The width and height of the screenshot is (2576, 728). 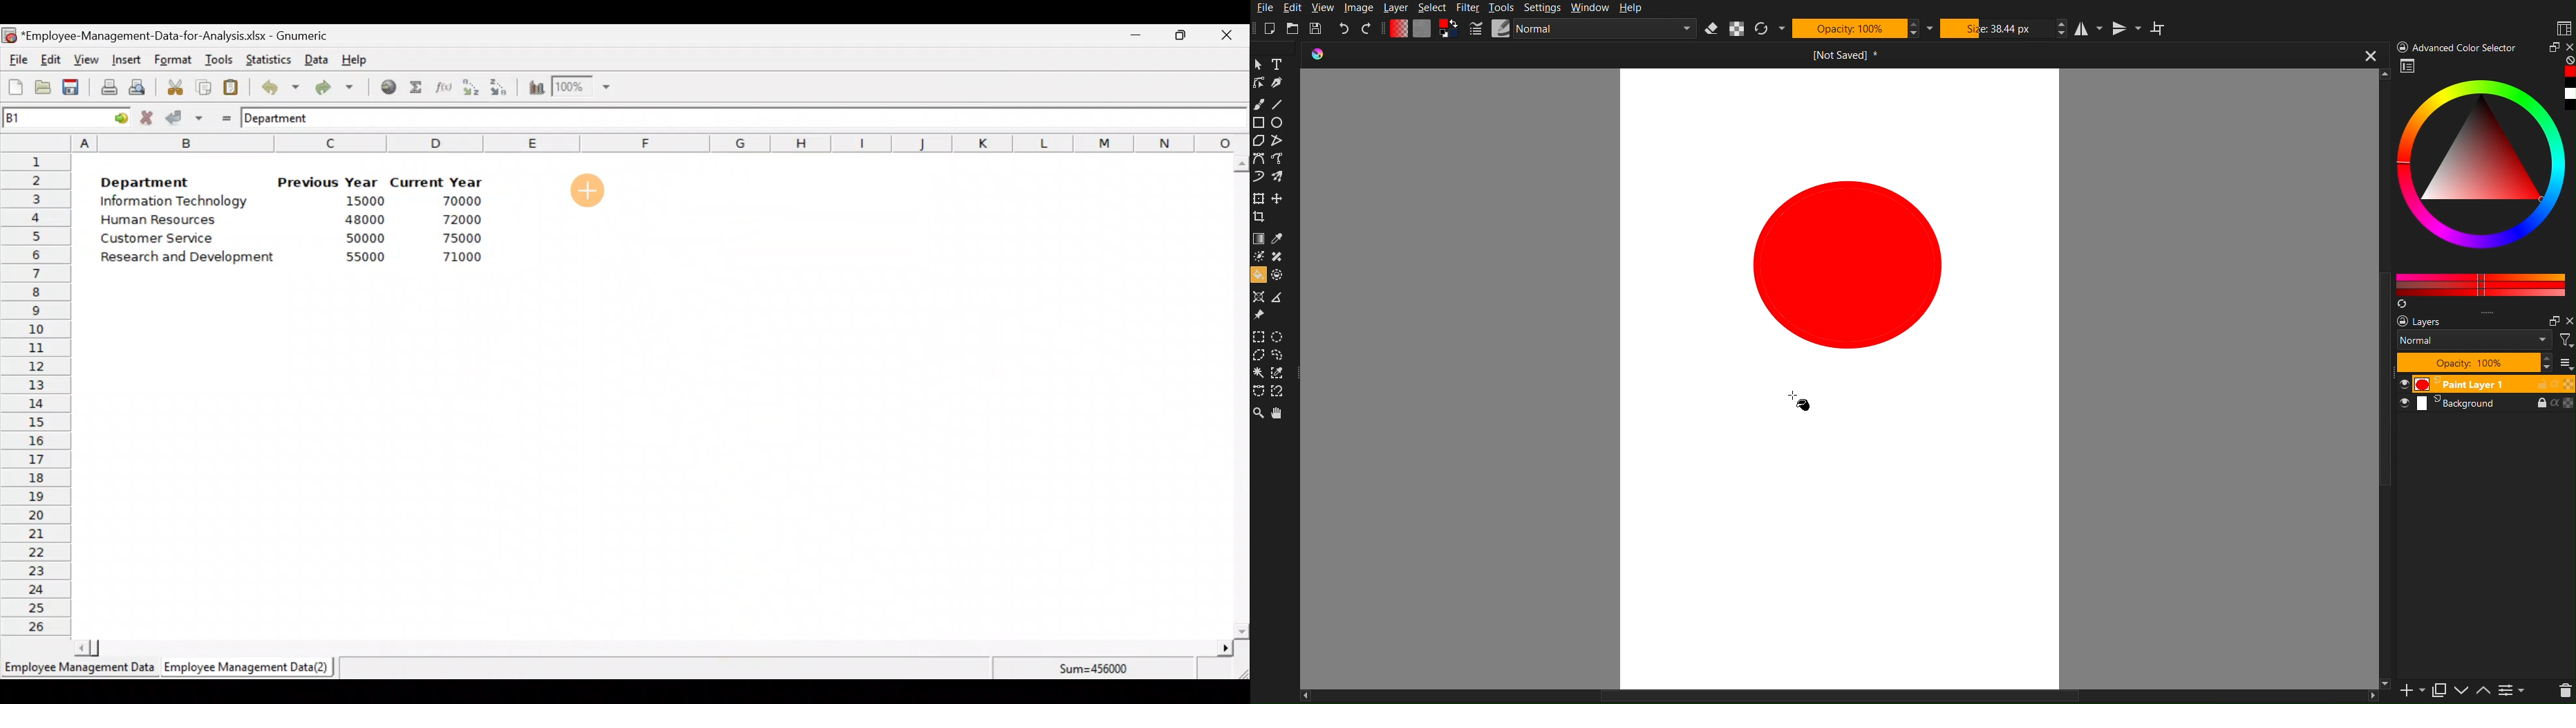 What do you see at coordinates (179, 35) in the screenshot?
I see `‘Employee-Management-Data-for-Analysis.xlsx - Gnumeric` at bounding box center [179, 35].